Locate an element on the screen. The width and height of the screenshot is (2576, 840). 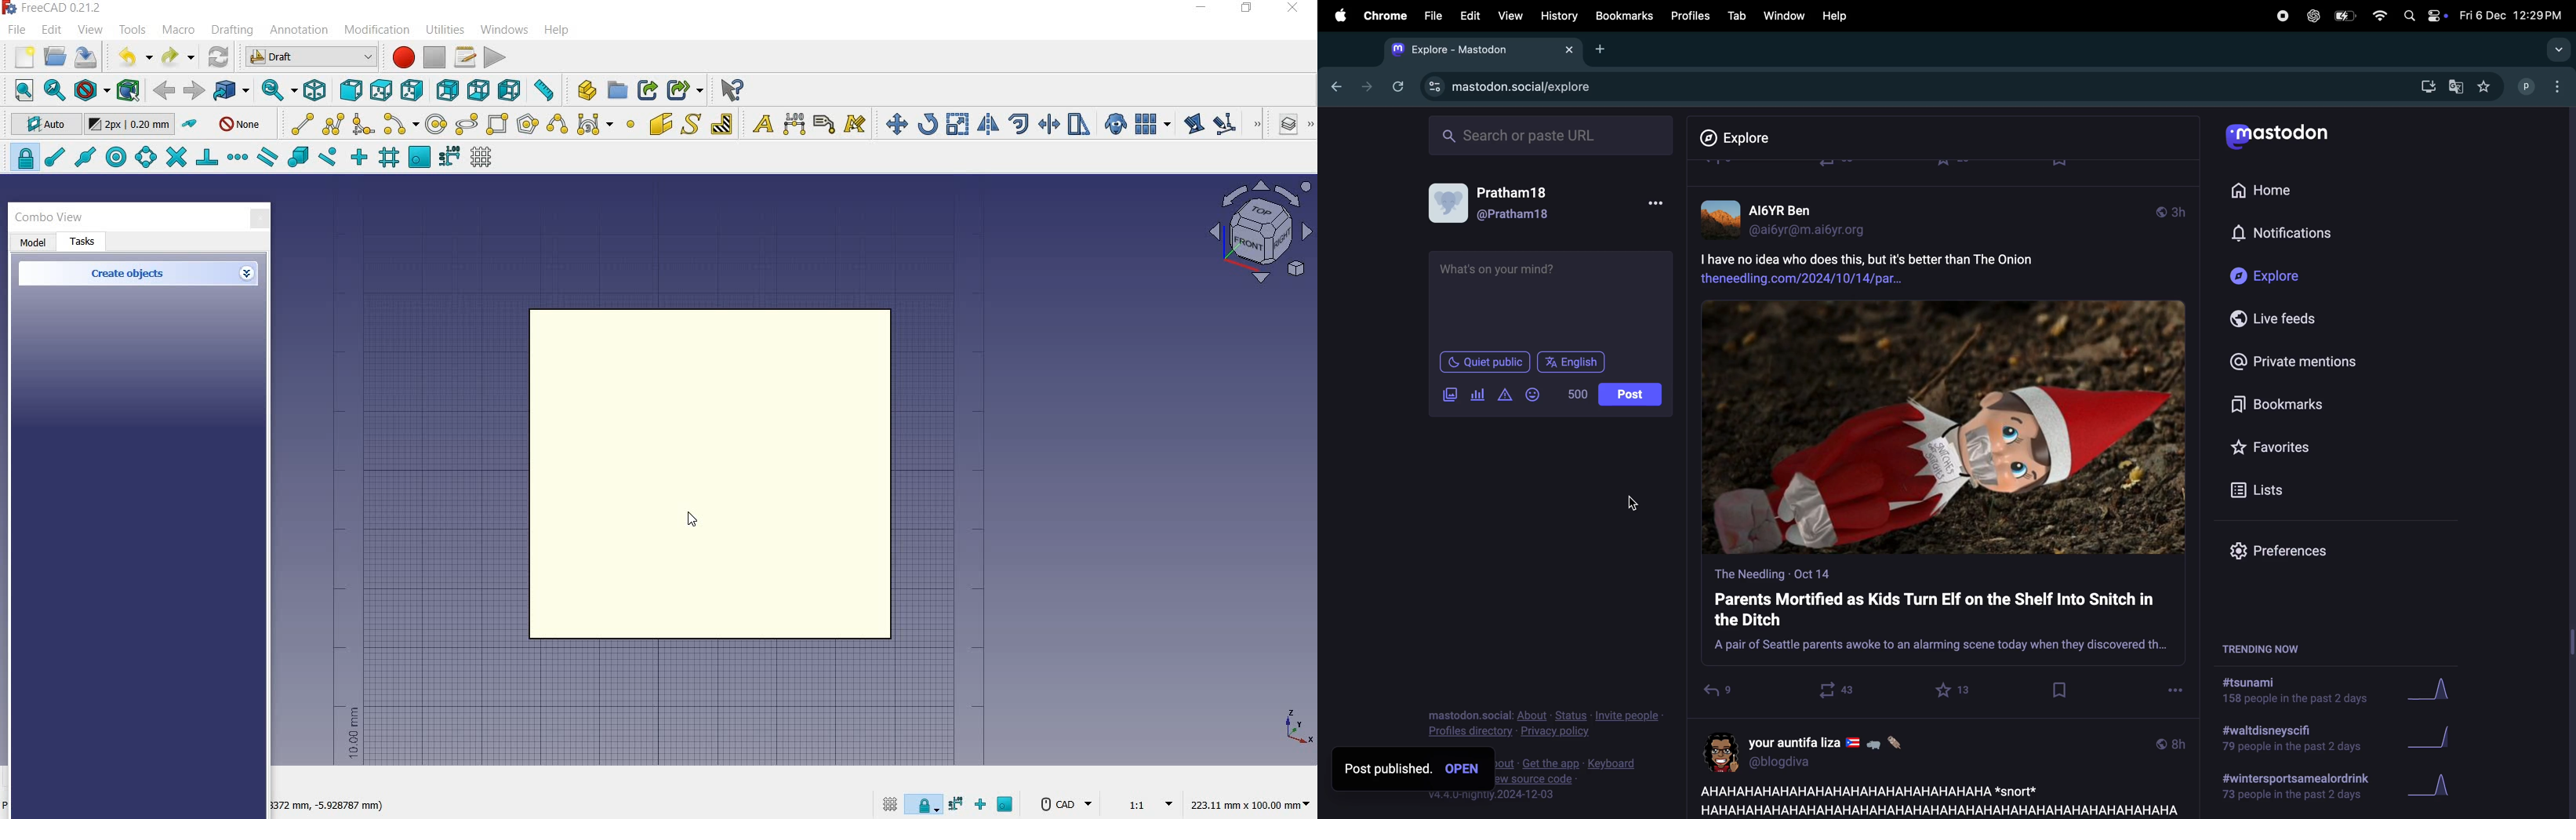
create a clone is located at coordinates (1114, 126).